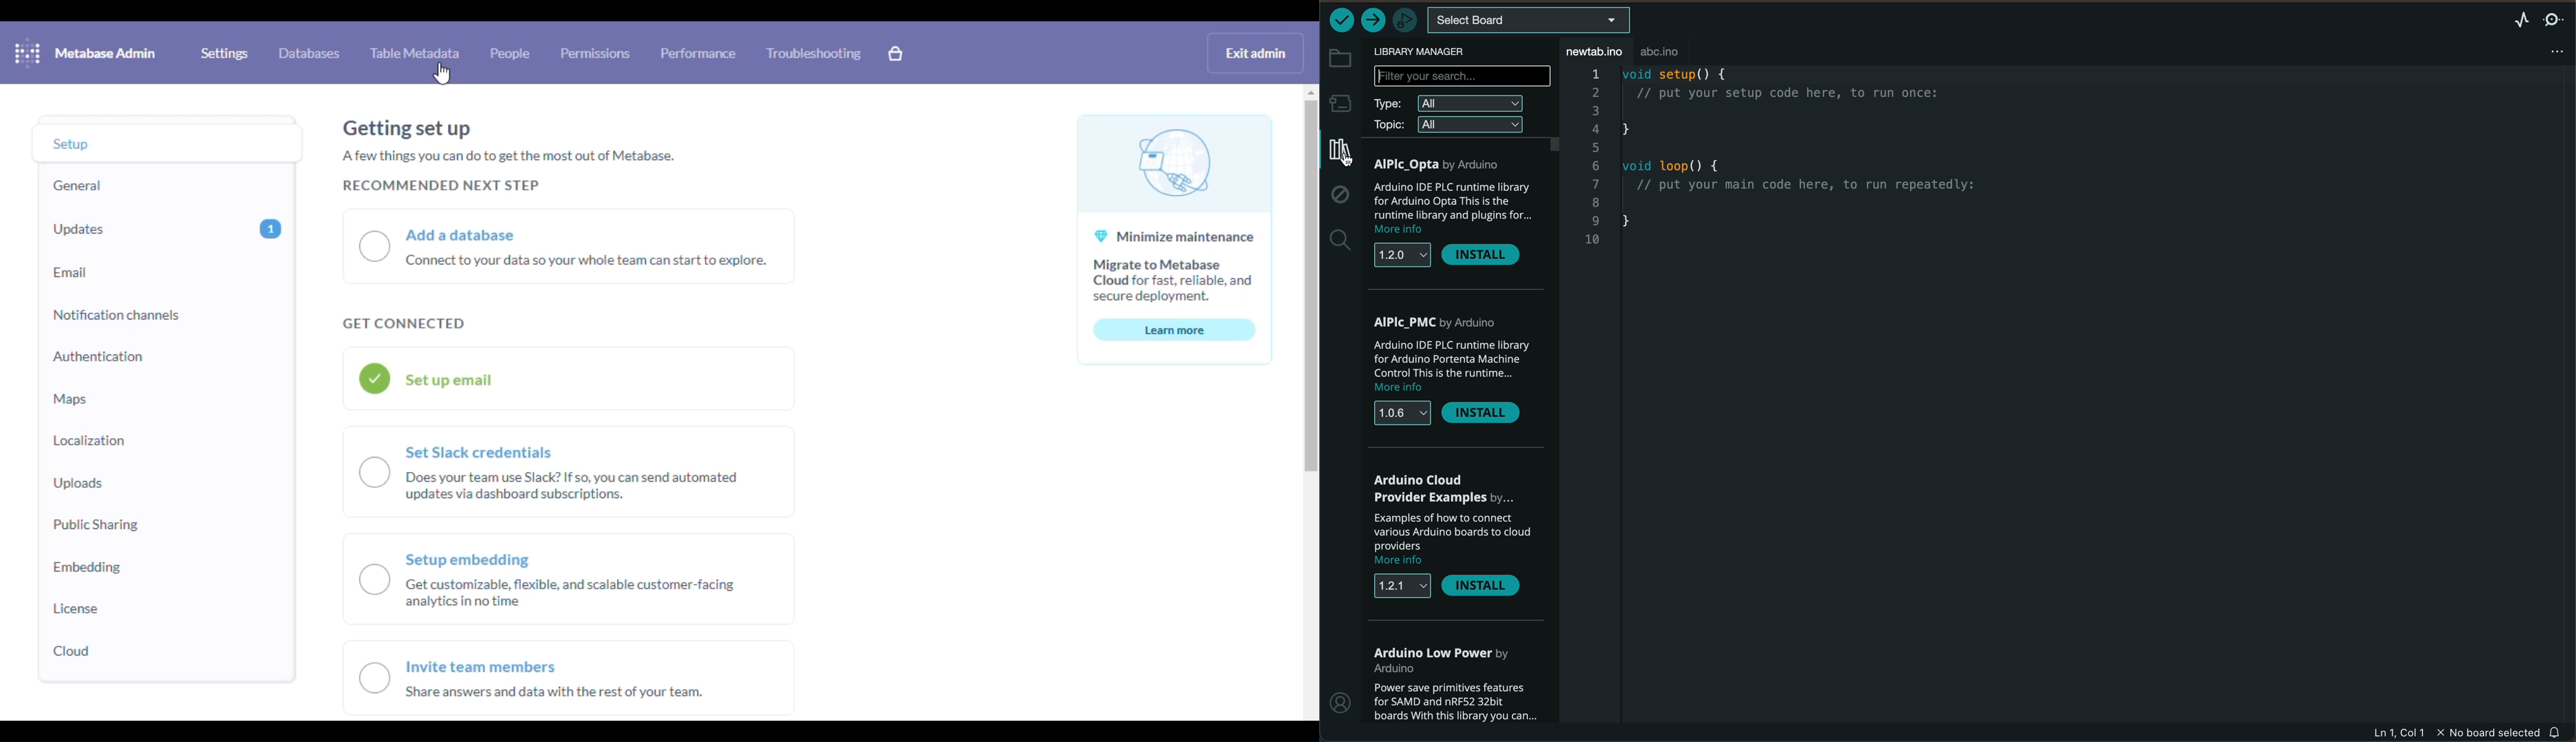  What do you see at coordinates (78, 186) in the screenshot?
I see `general` at bounding box center [78, 186].